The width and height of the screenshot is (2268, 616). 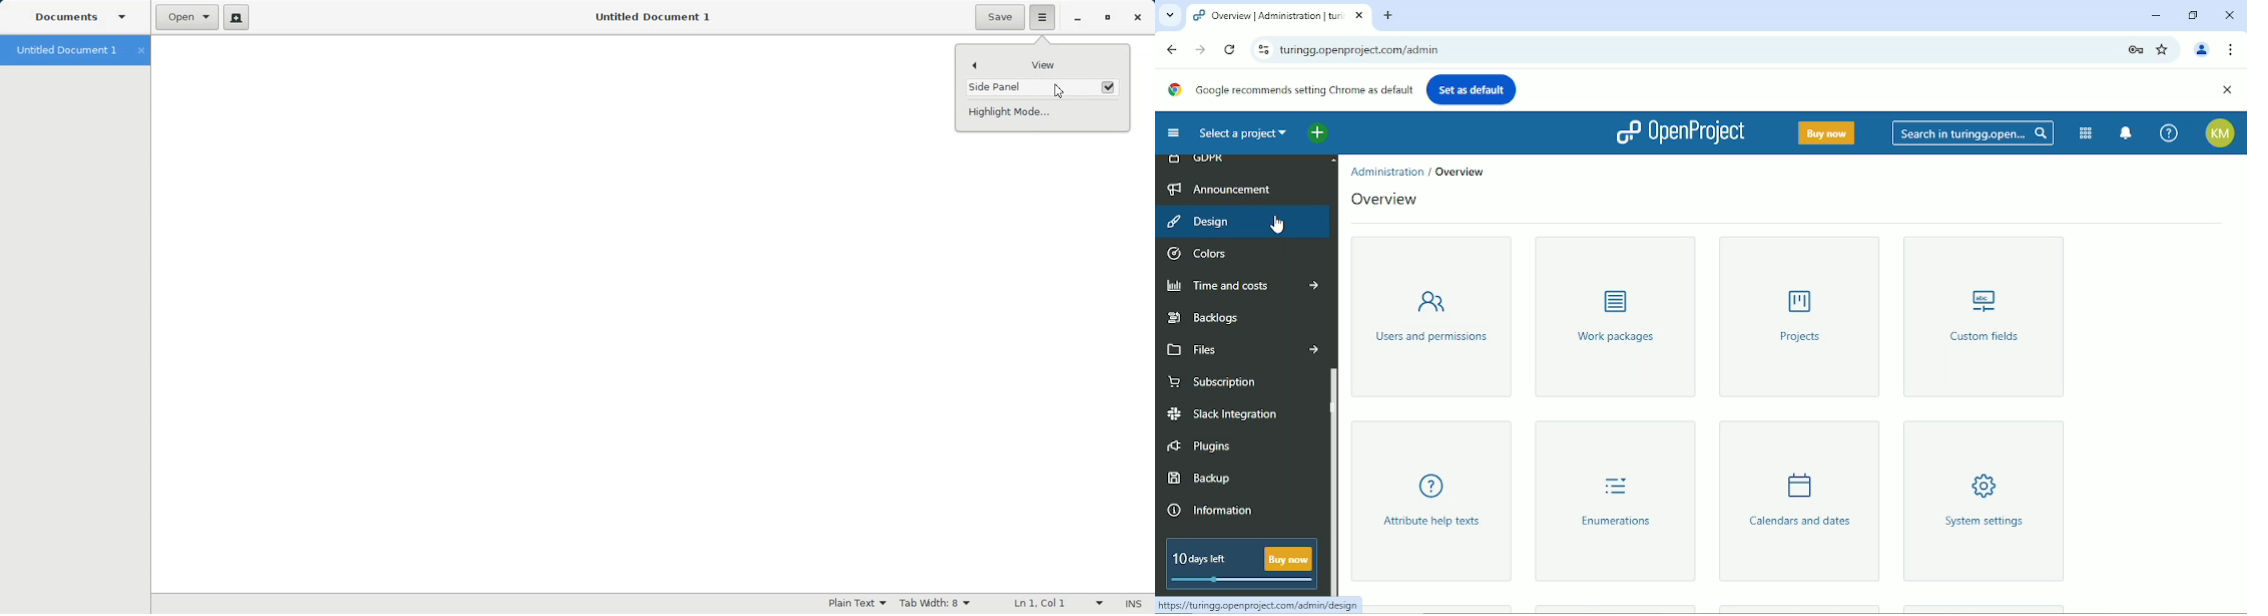 What do you see at coordinates (1610, 502) in the screenshot?
I see `Enumerations` at bounding box center [1610, 502].